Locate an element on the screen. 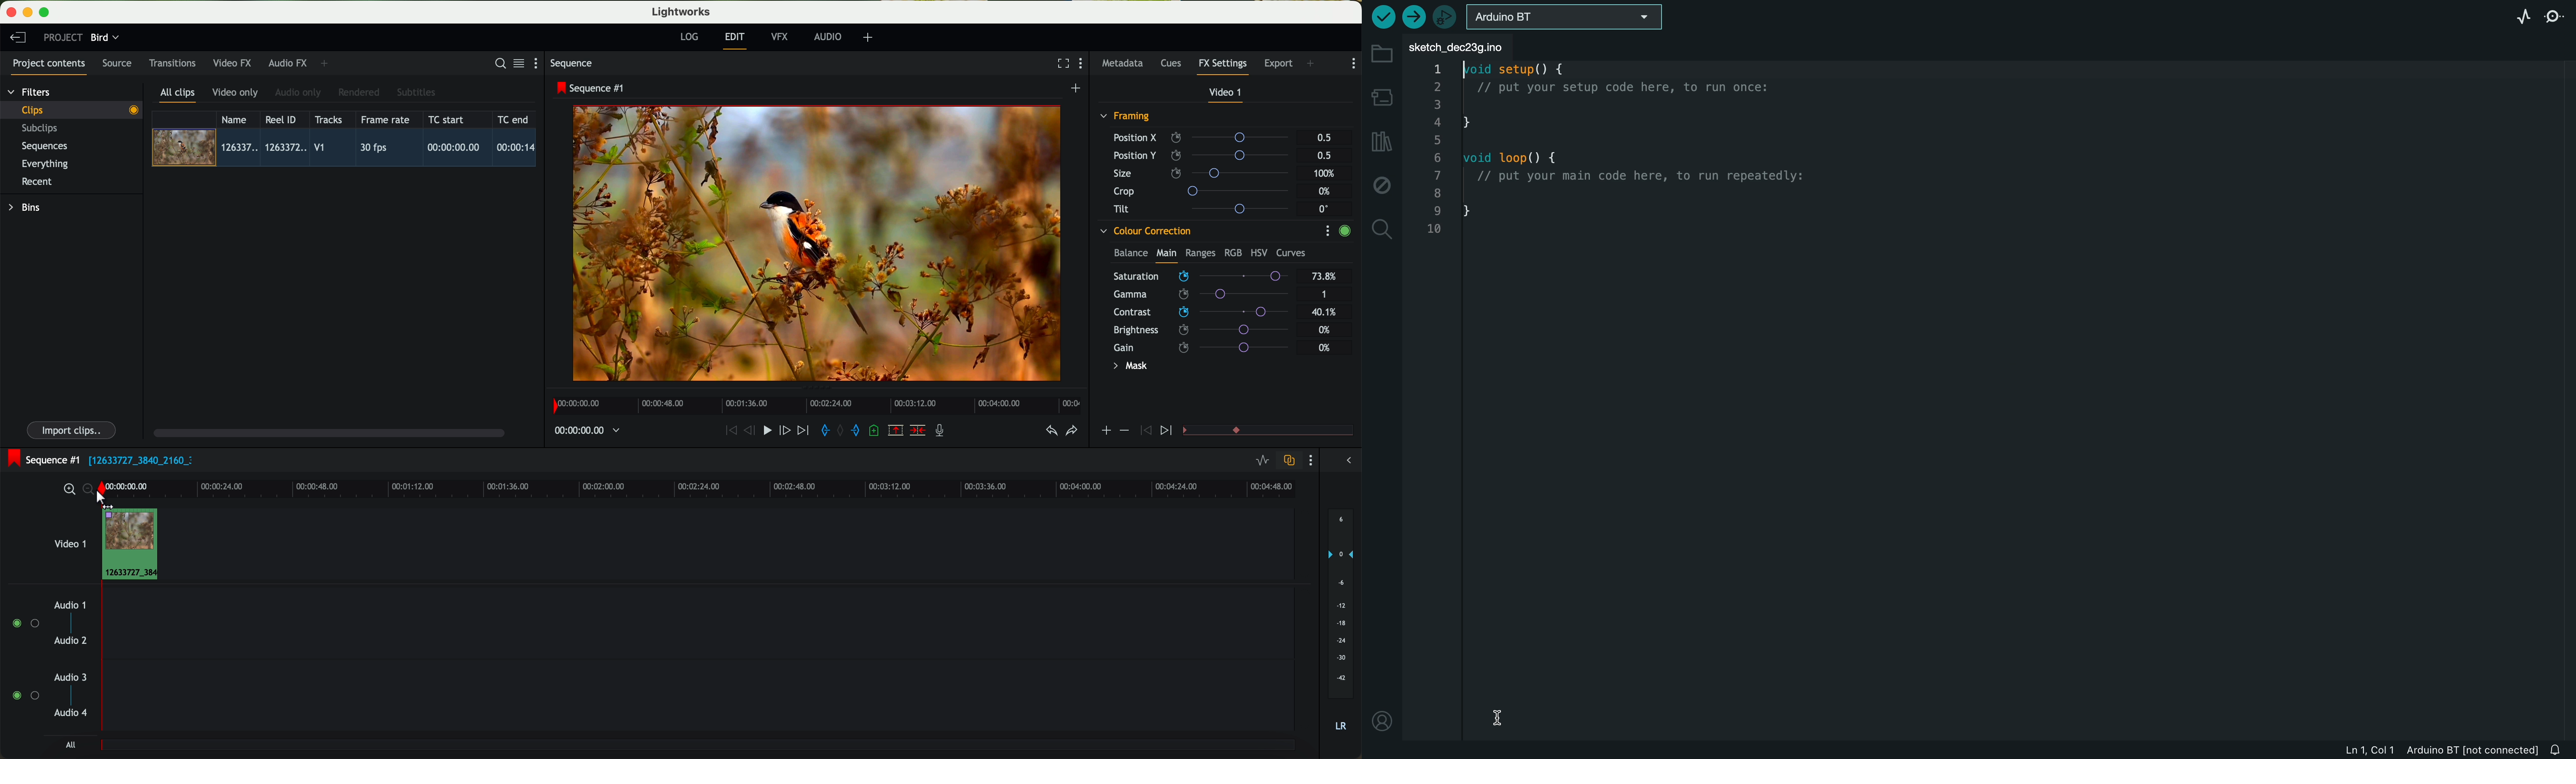 The width and height of the screenshot is (2576, 784). add 'in' mark is located at coordinates (822, 432).